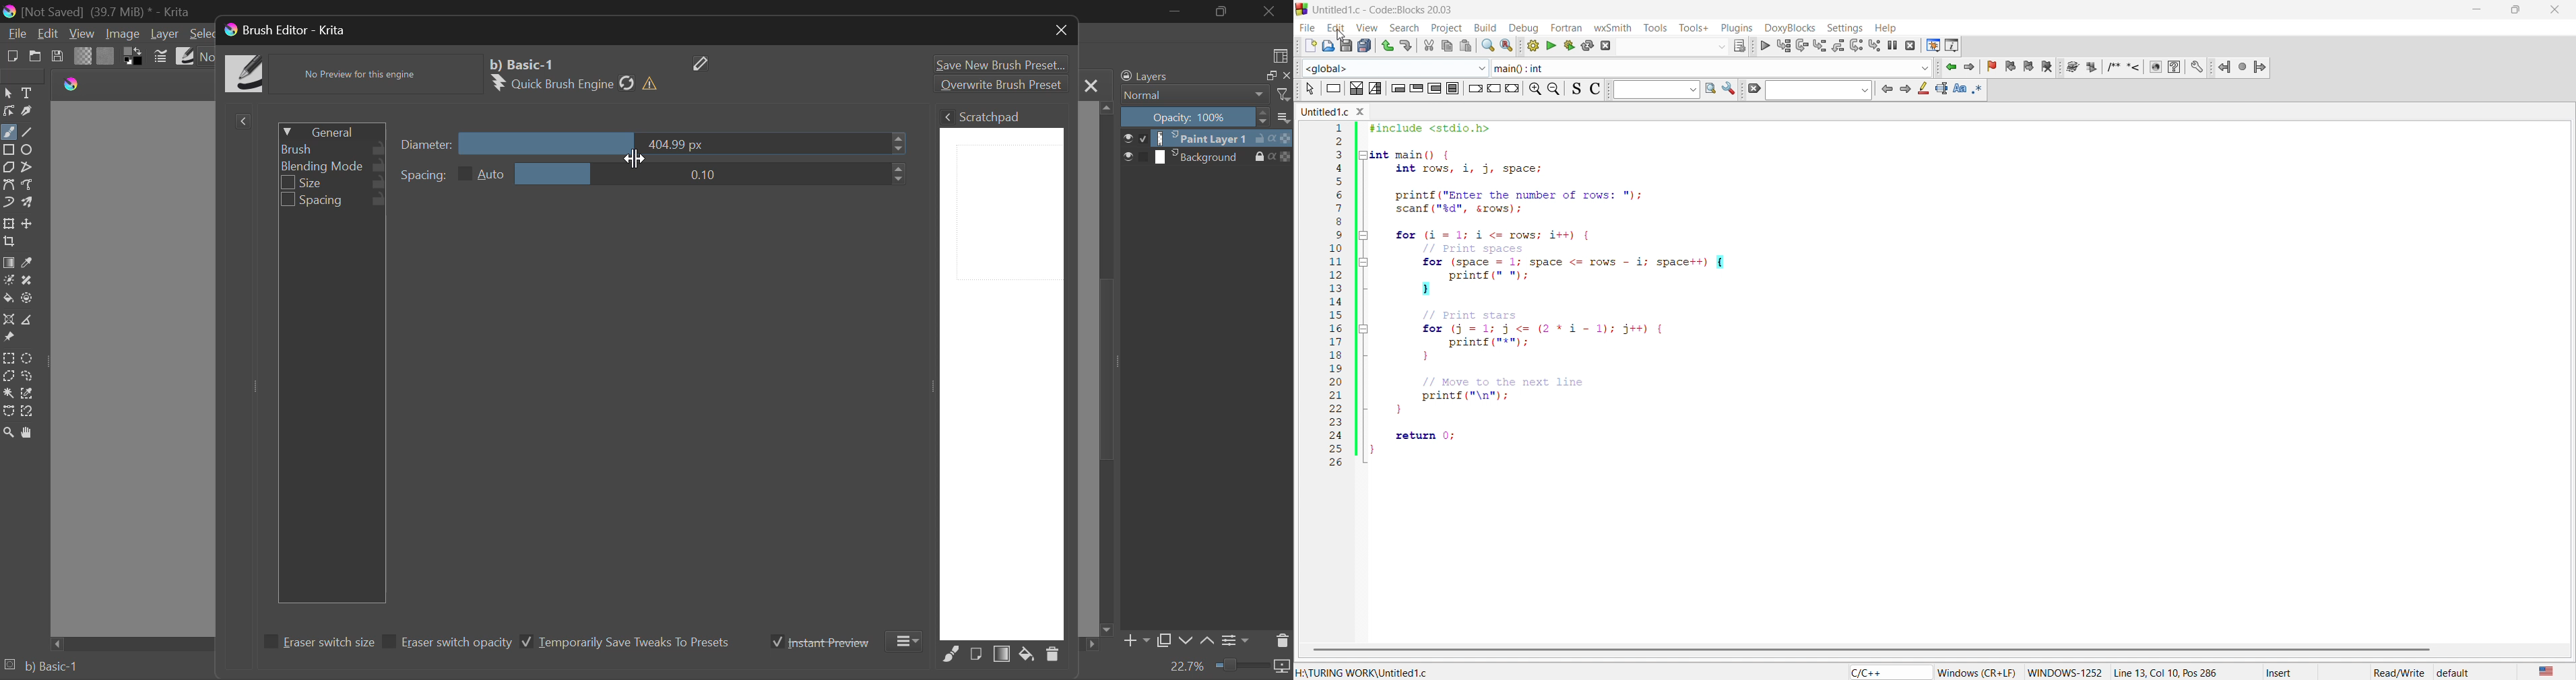 The image size is (2576, 700). What do you see at coordinates (29, 151) in the screenshot?
I see `Ellipses` at bounding box center [29, 151].